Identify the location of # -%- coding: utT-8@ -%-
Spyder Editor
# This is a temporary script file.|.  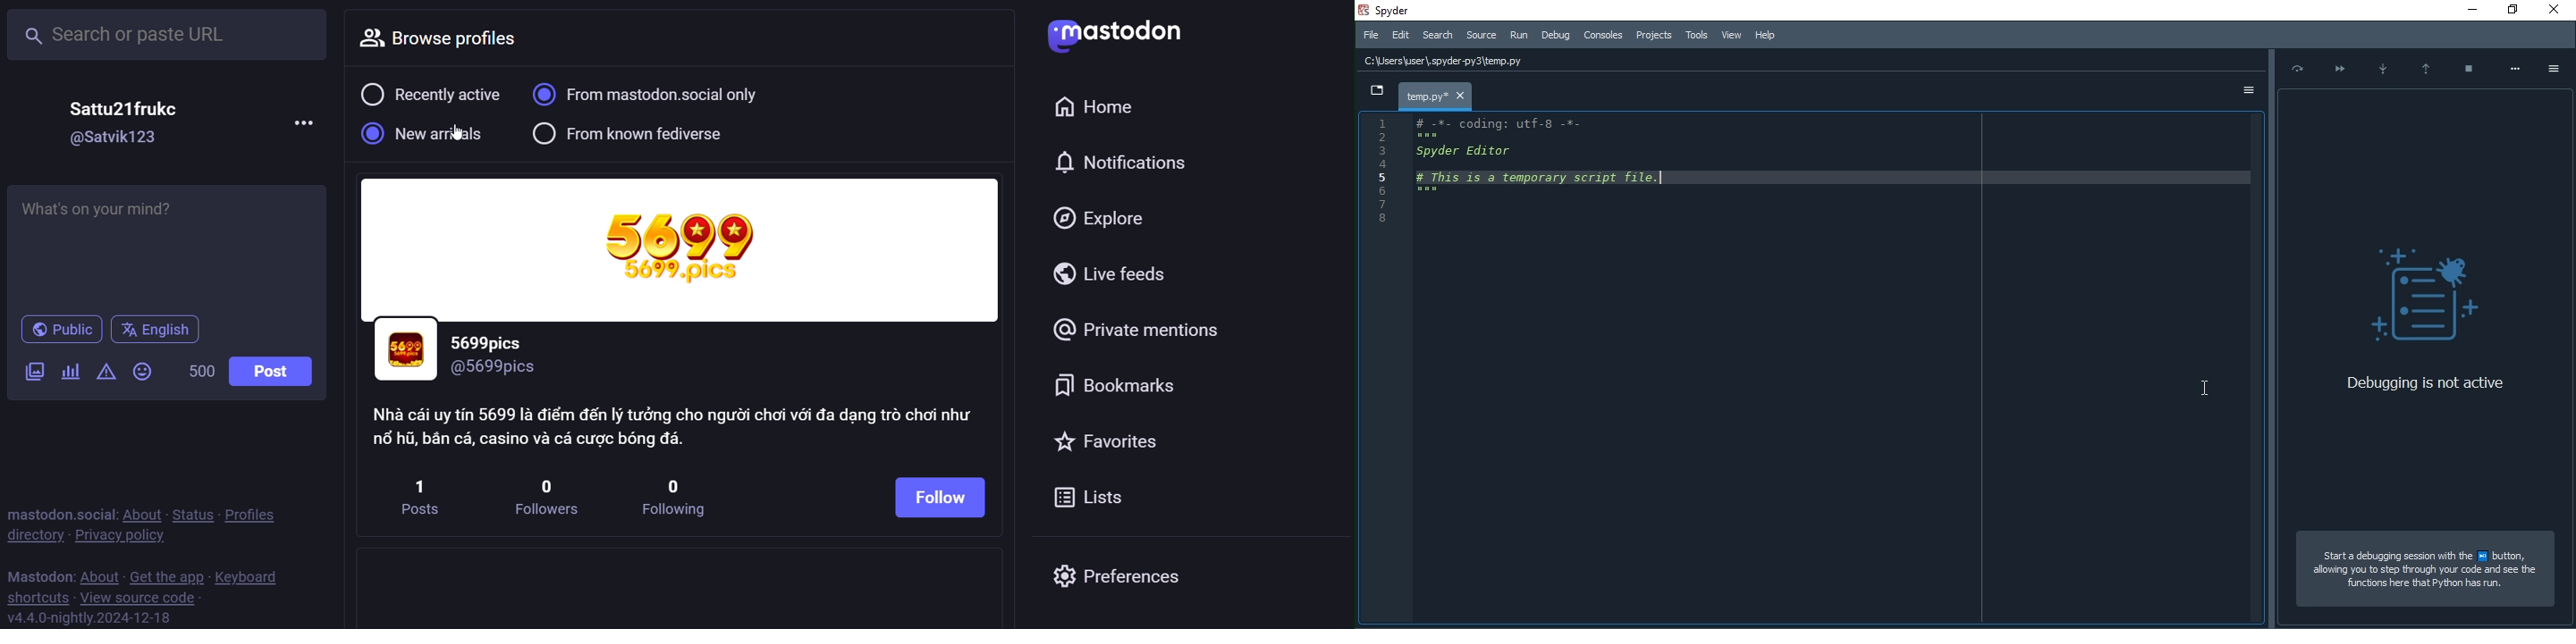
(1567, 161).